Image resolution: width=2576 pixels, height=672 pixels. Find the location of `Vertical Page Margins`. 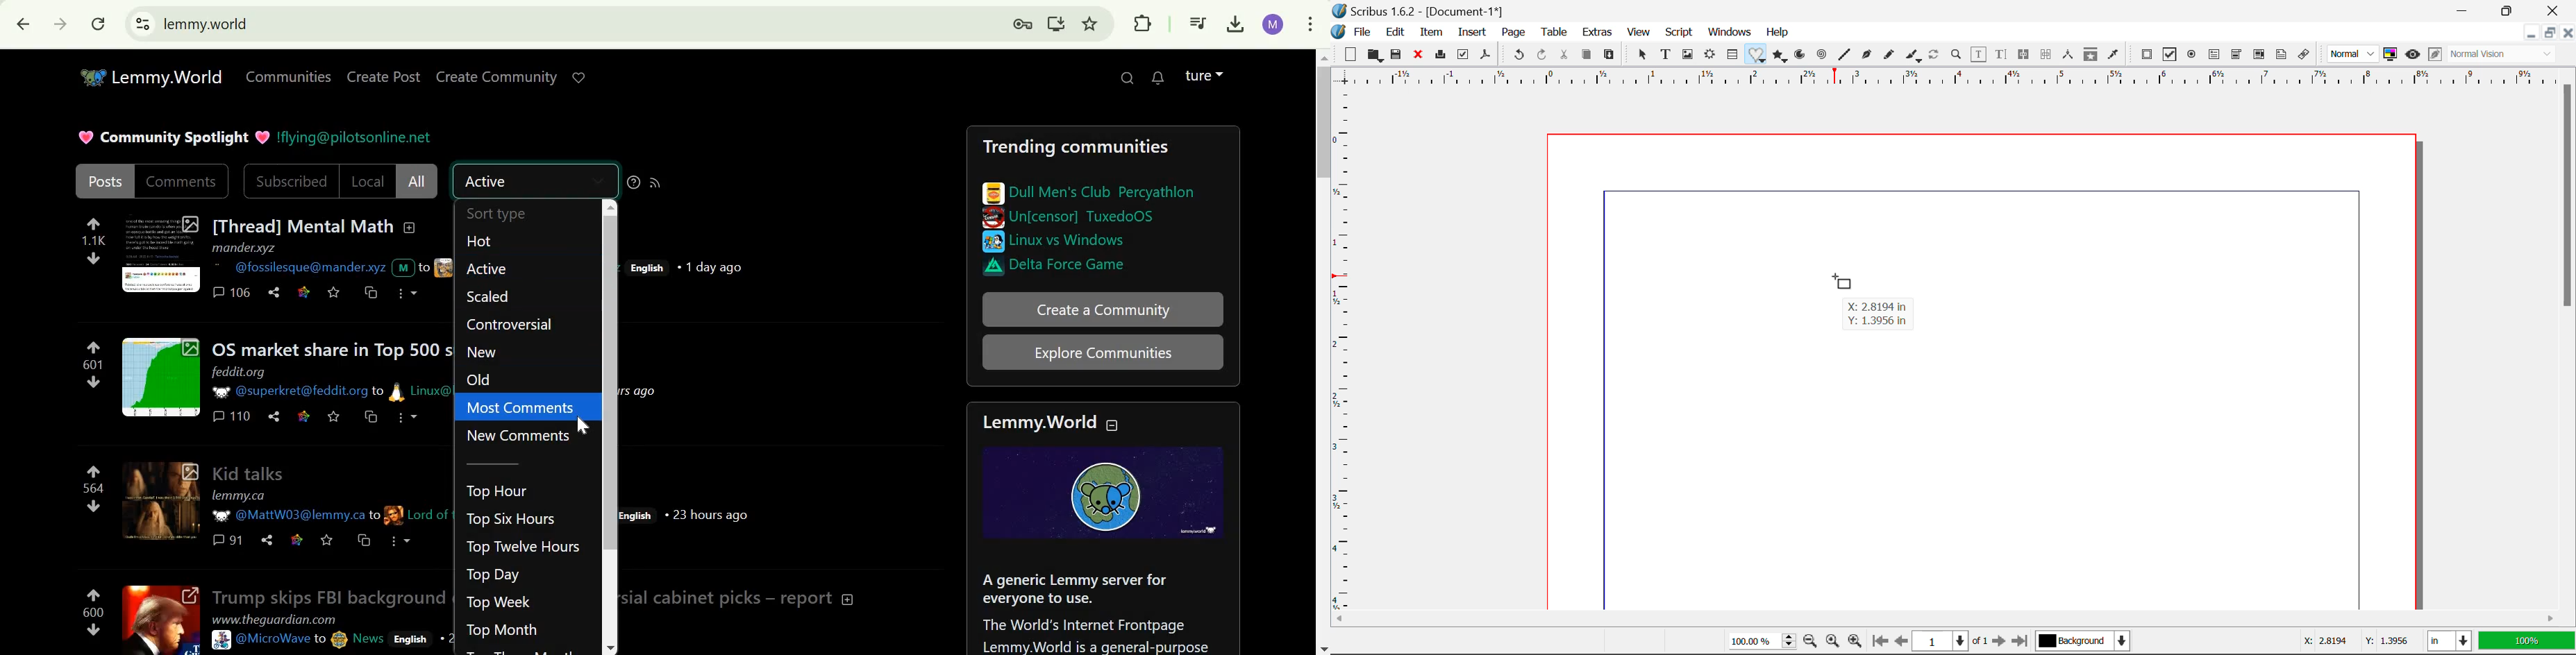

Vertical Page Margins is located at coordinates (1942, 80).